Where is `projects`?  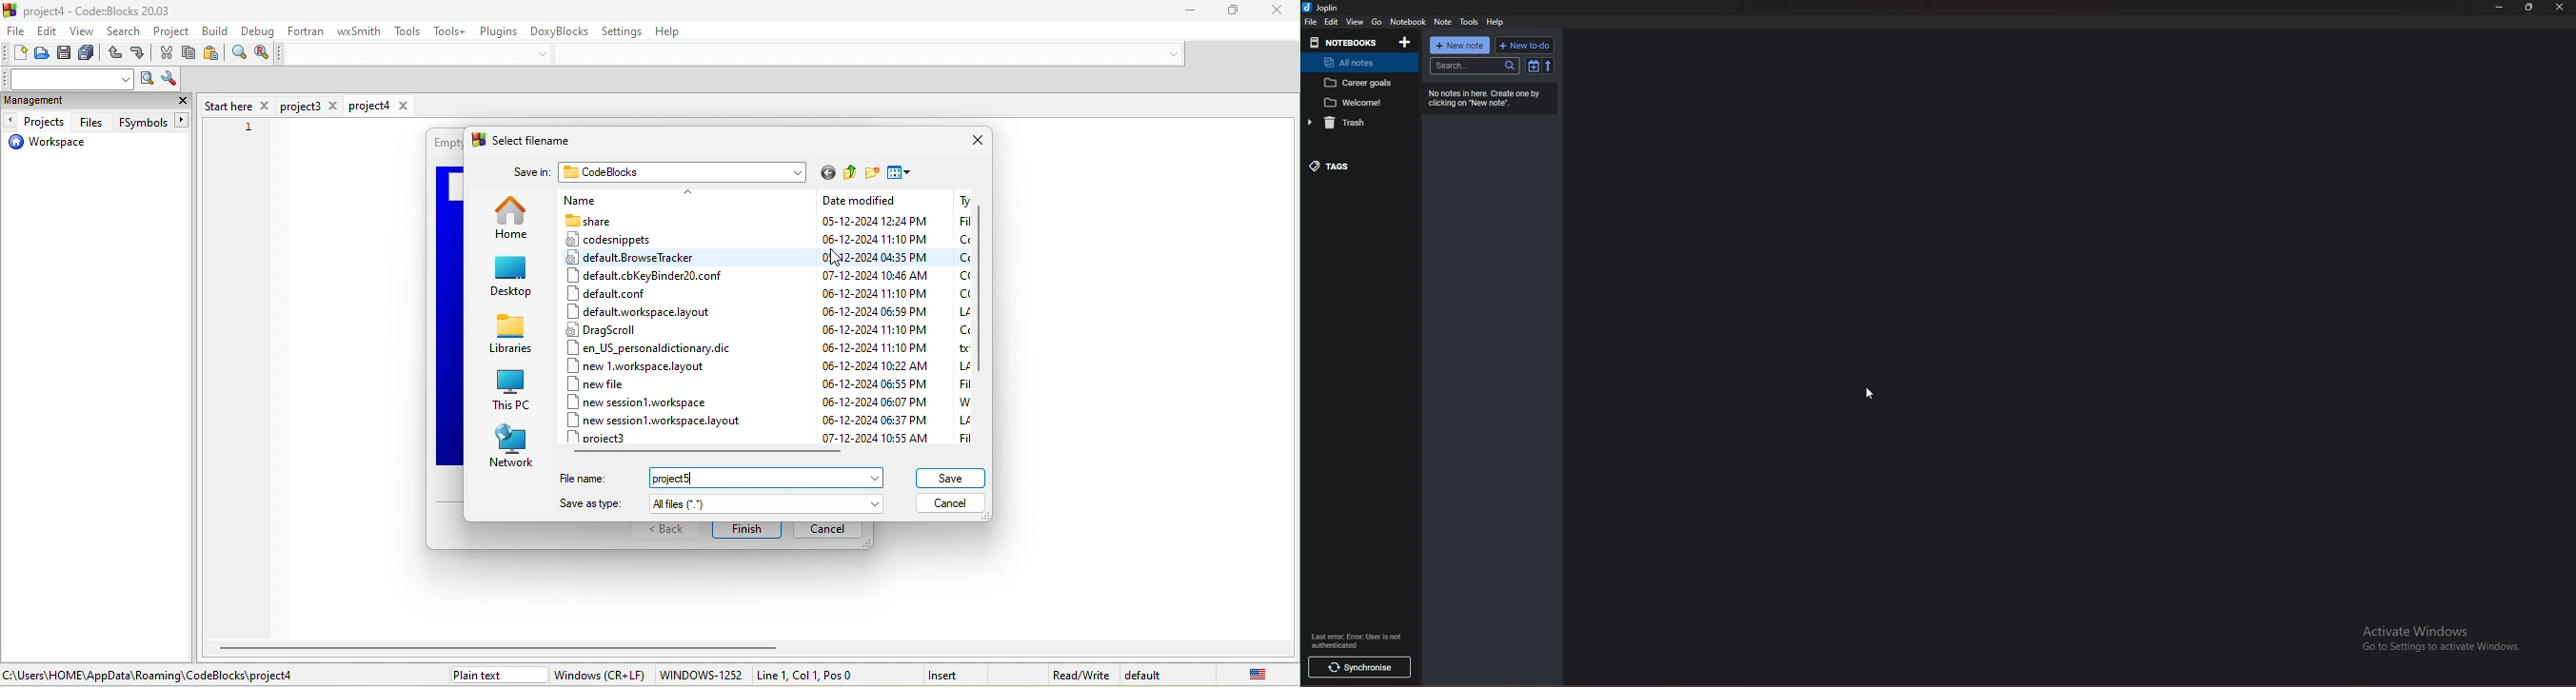
projects is located at coordinates (37, 122).